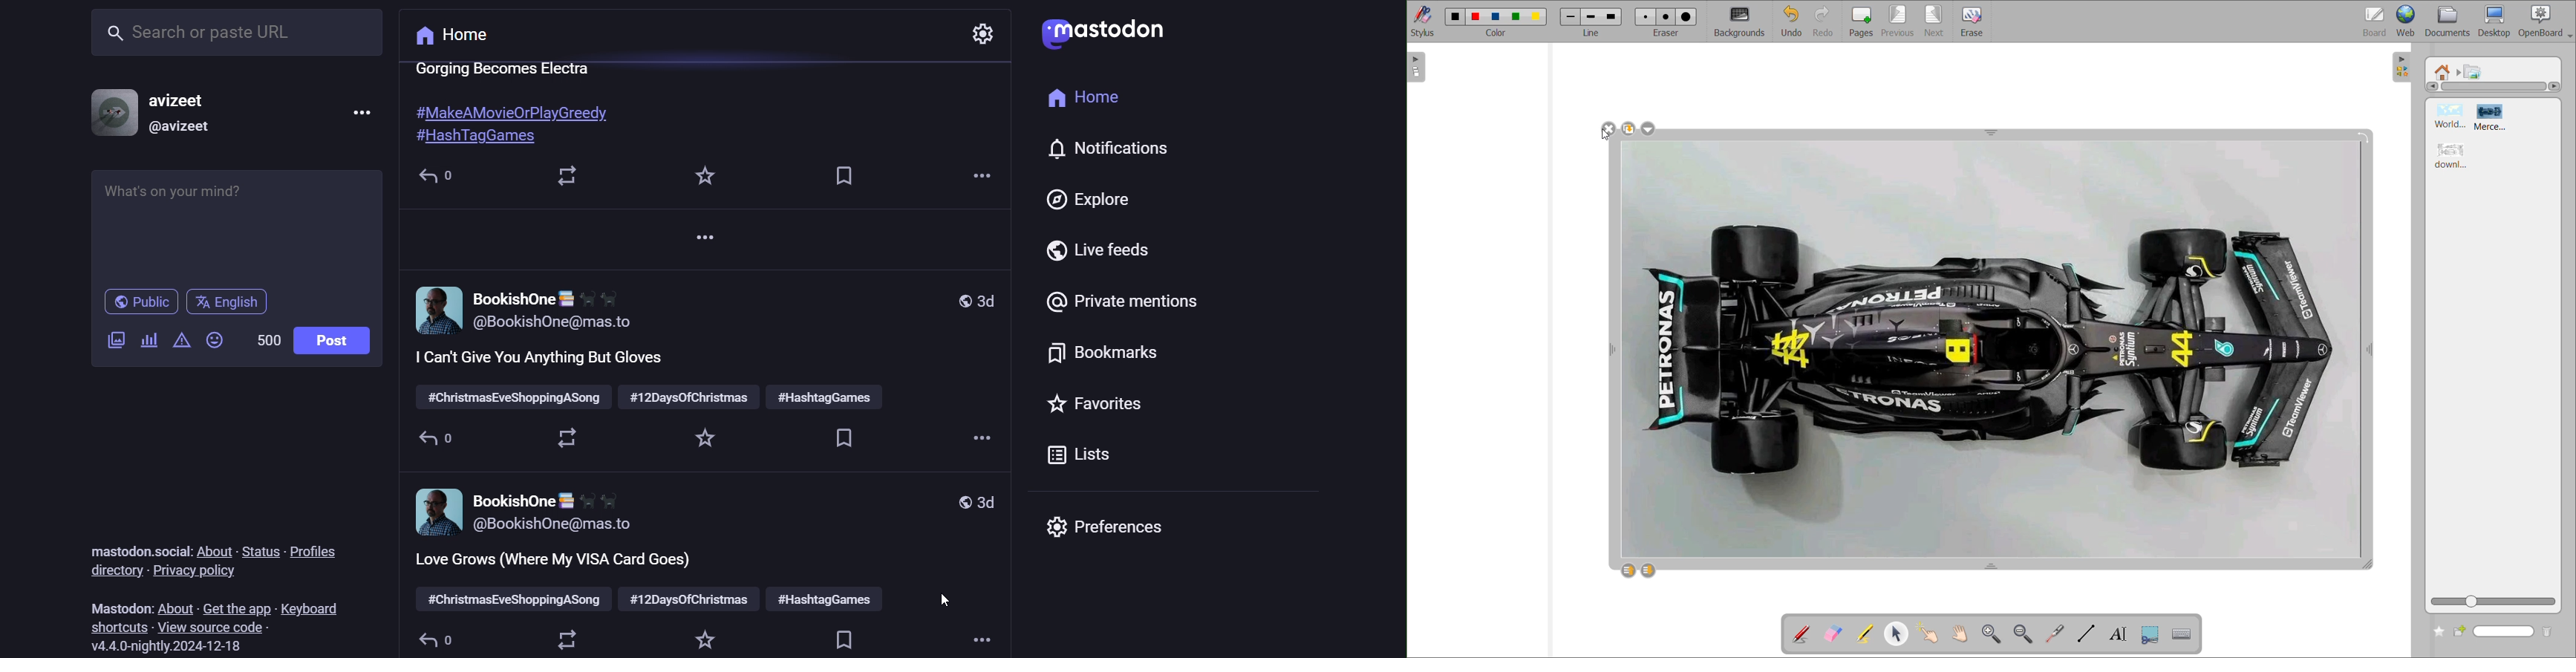  Describe the element at coordinates (508, 111) in the screenshot. I see `#MakeAMovieOrPlayGreedy` at that location.